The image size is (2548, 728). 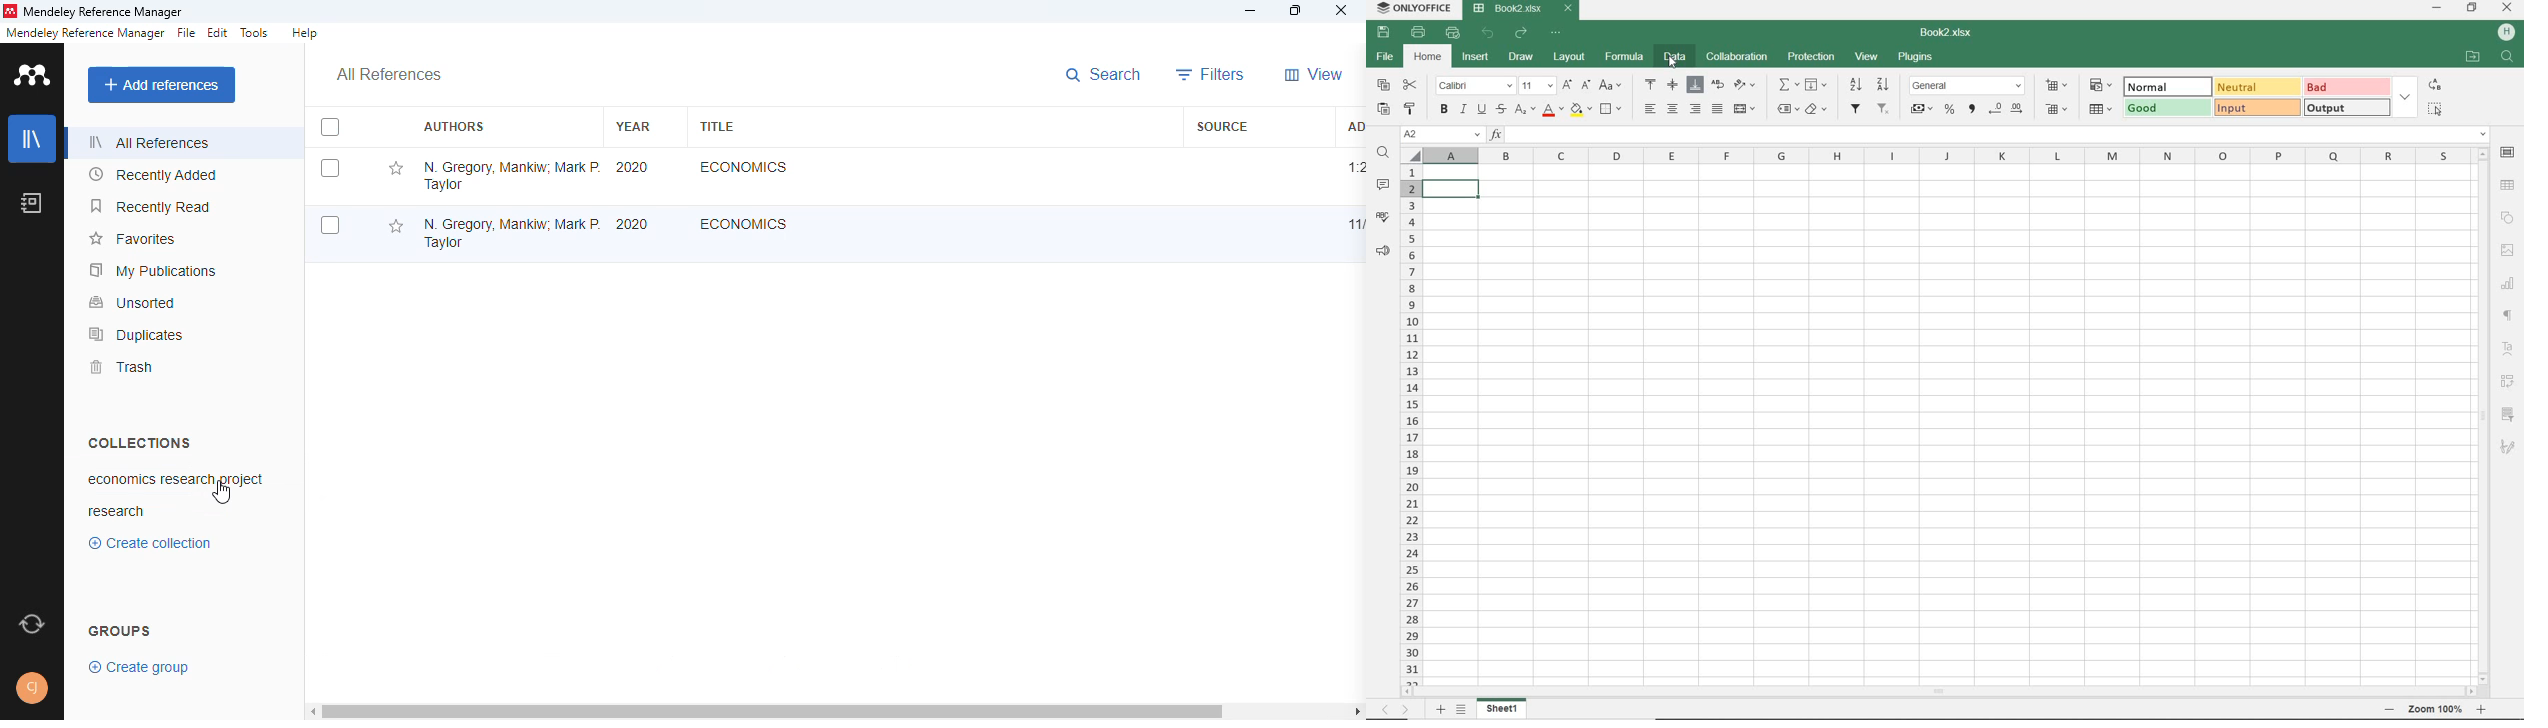 I want to click on DECREMENT FONT SIZE, so click(x=1585, y=86).